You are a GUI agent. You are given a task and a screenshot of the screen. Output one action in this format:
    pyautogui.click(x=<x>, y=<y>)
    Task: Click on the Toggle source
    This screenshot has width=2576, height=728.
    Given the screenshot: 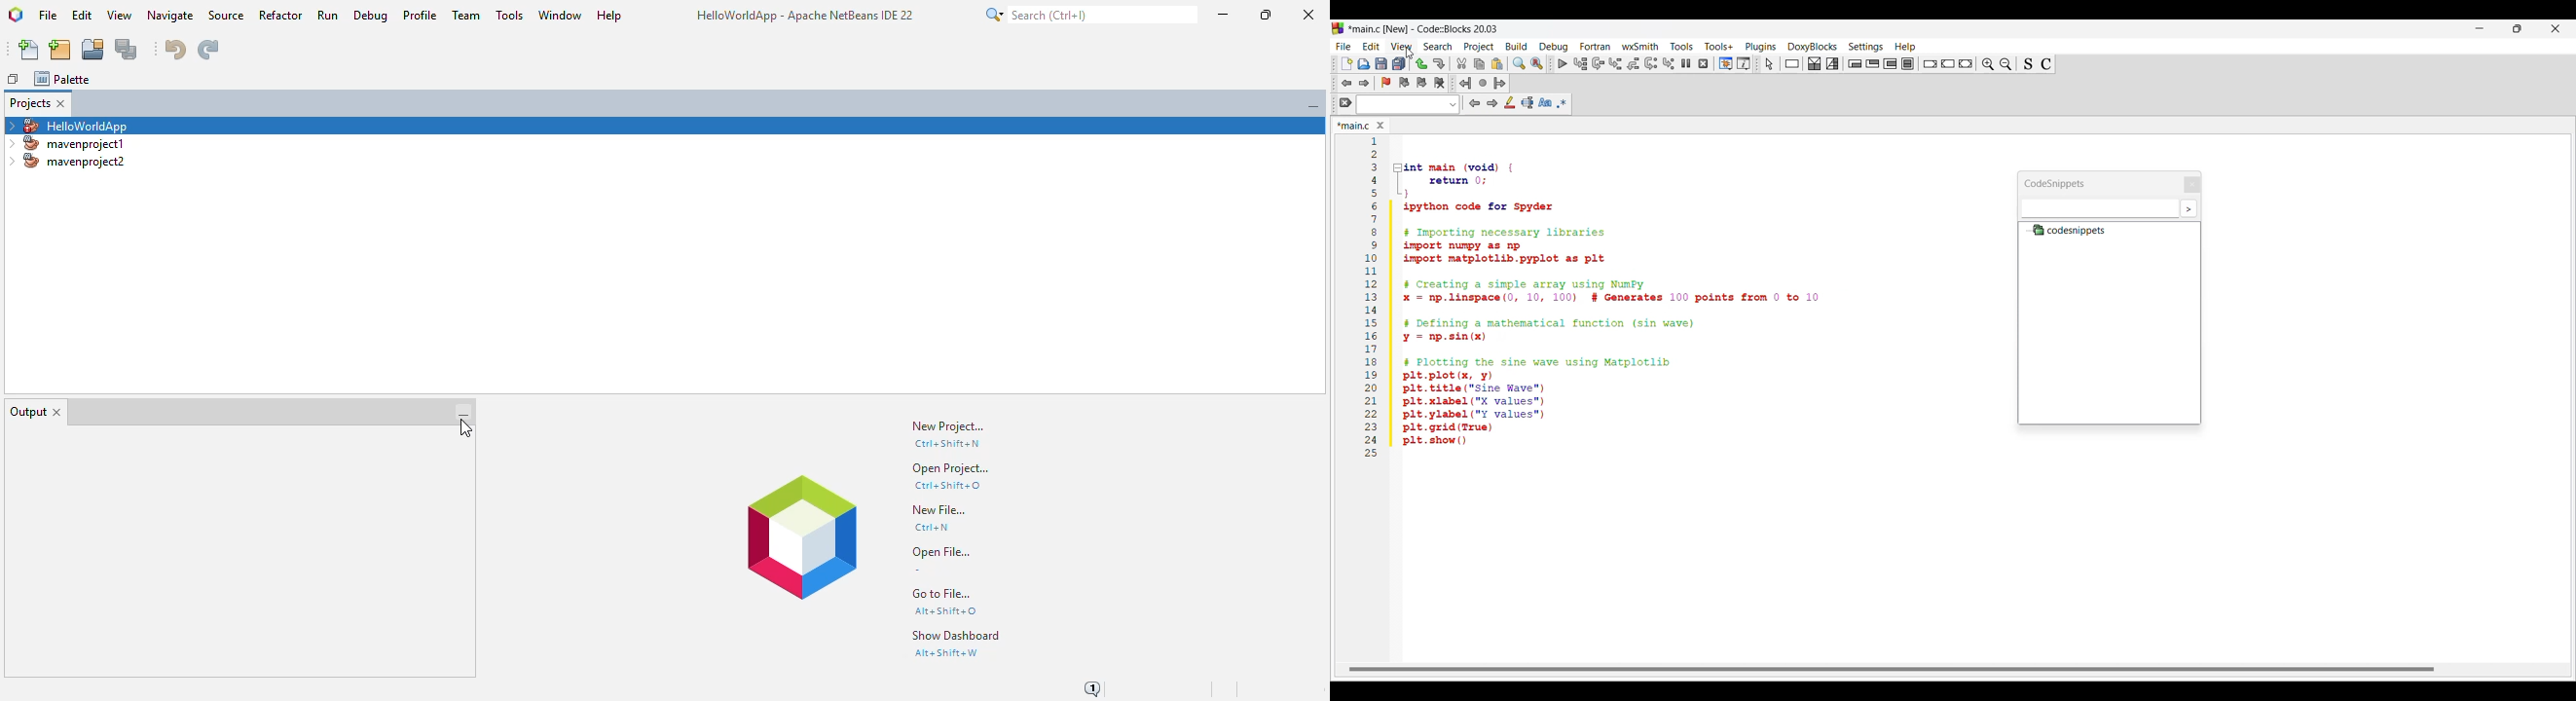 What is the action you would take?
    pyautogui.click(x=2028, y=64)
    